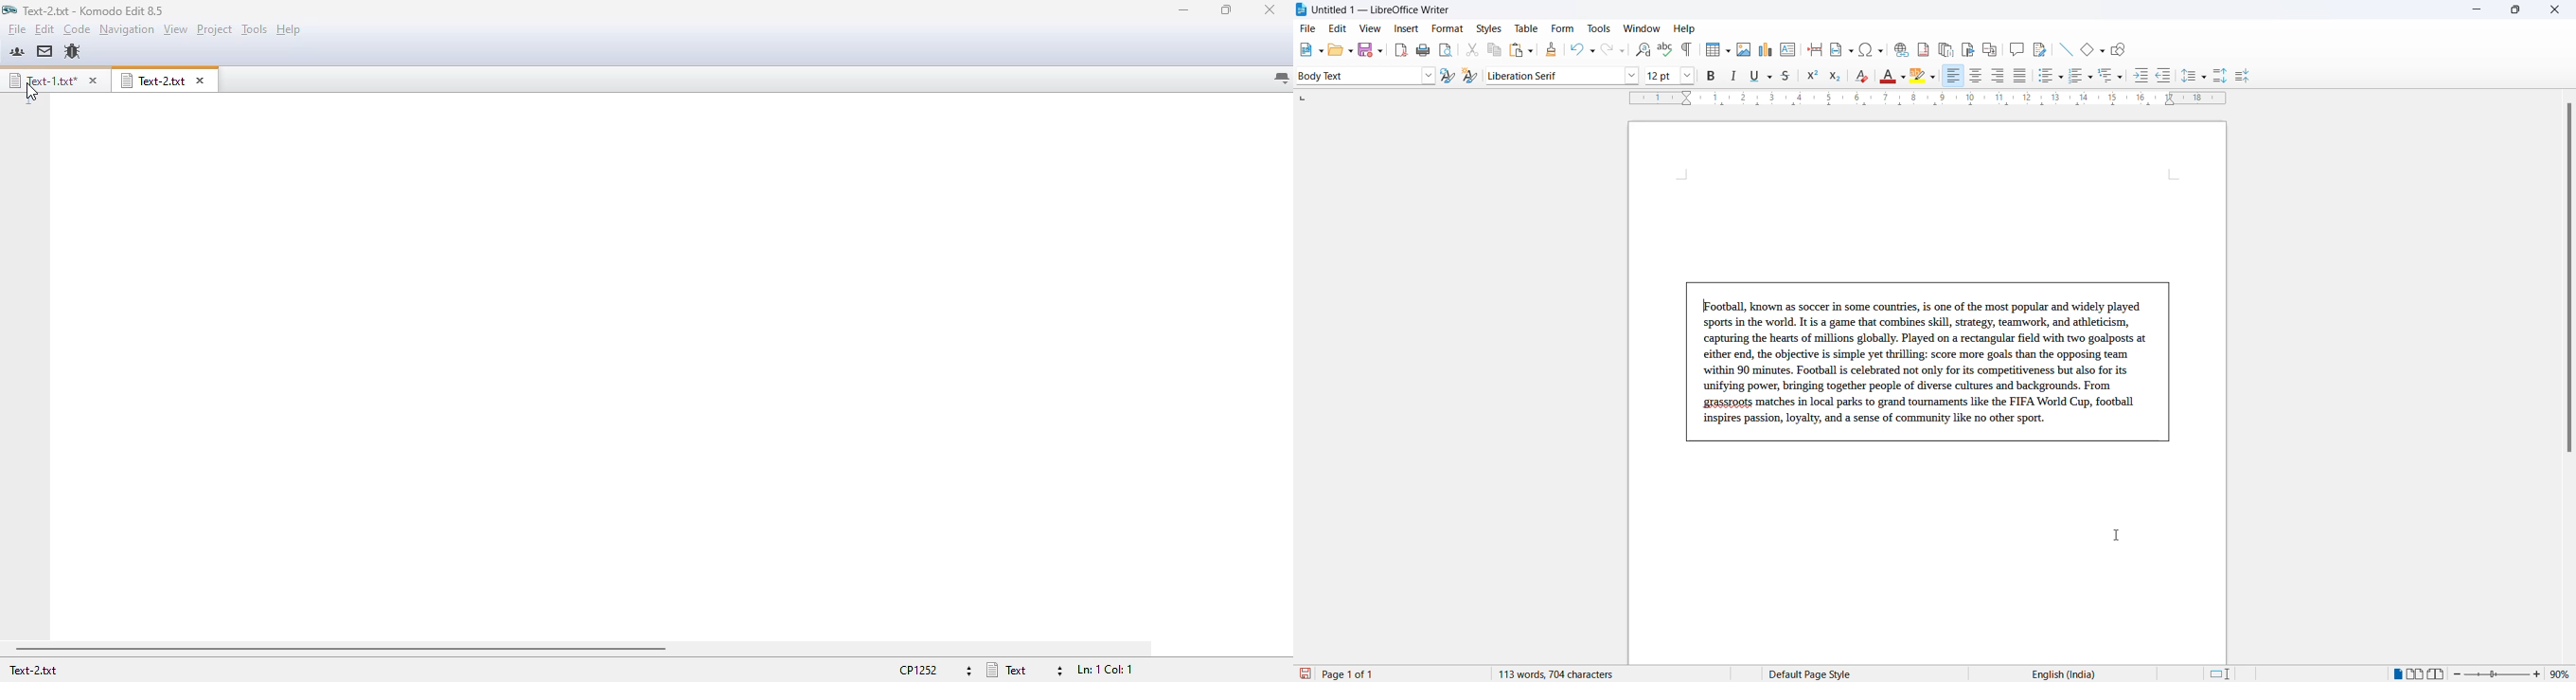 The height and width of the screenshot is (700, 2576). What do you see at coordinates (2221, 674) in the screenshot?
I see `standard selection` at bounding box center [2221, 674].